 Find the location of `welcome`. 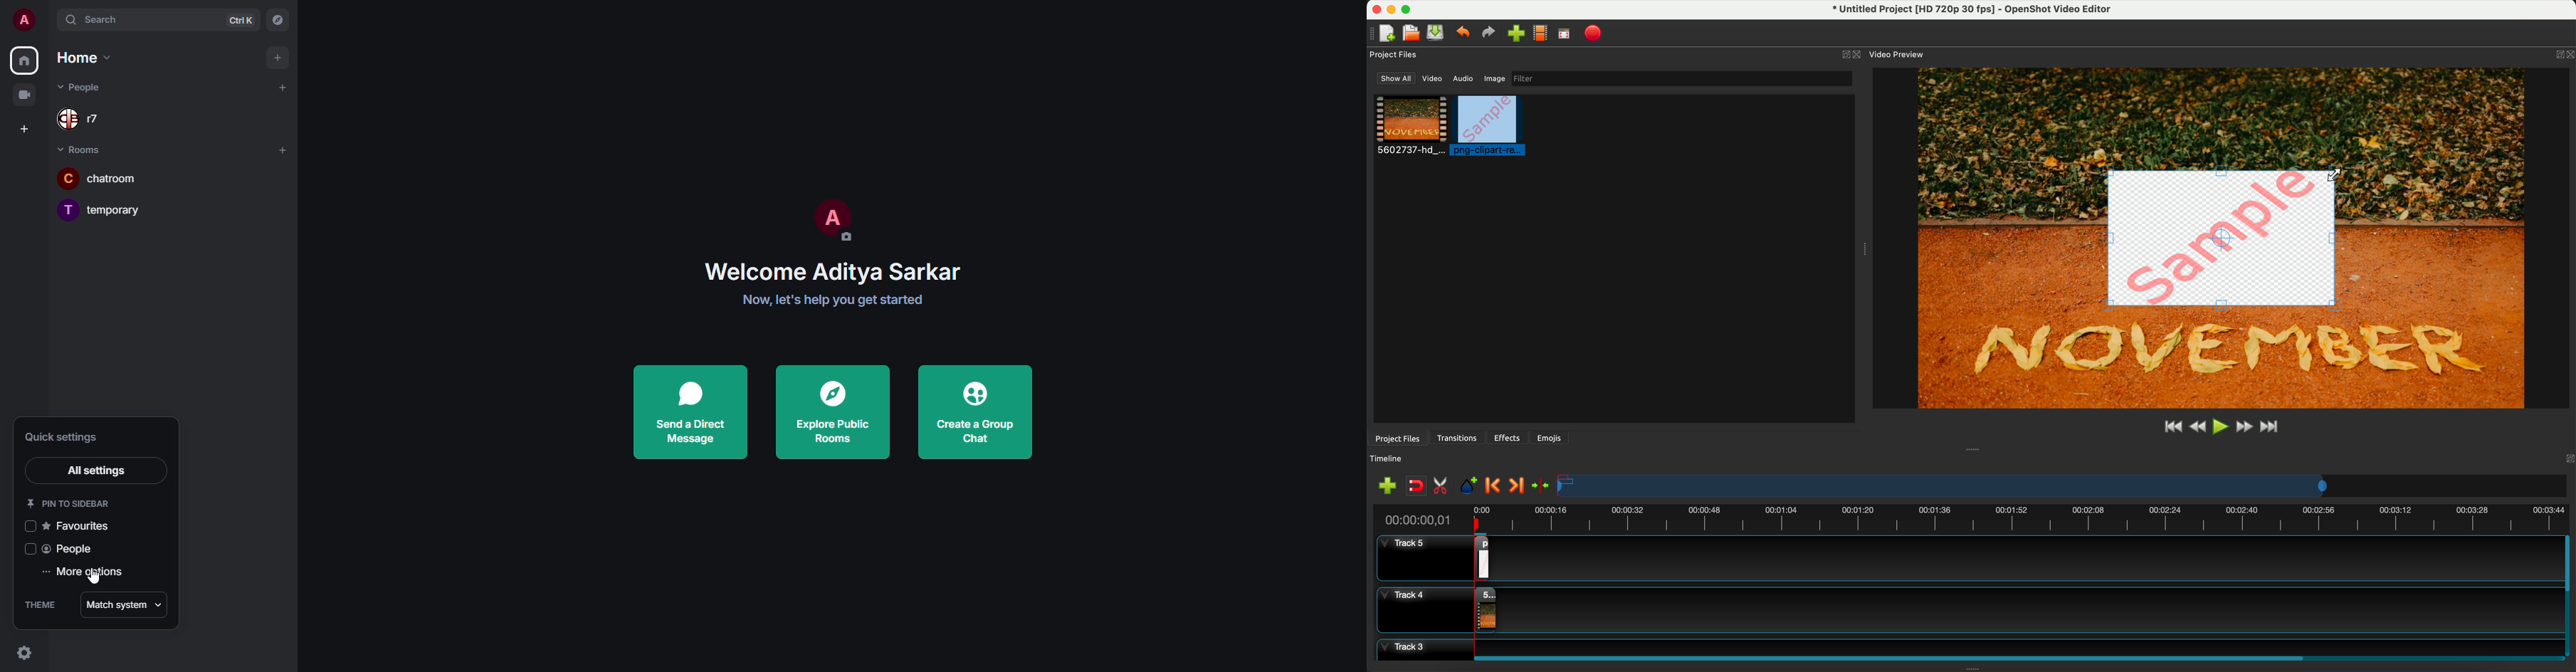

welcome is located at coordinates (836, 271).